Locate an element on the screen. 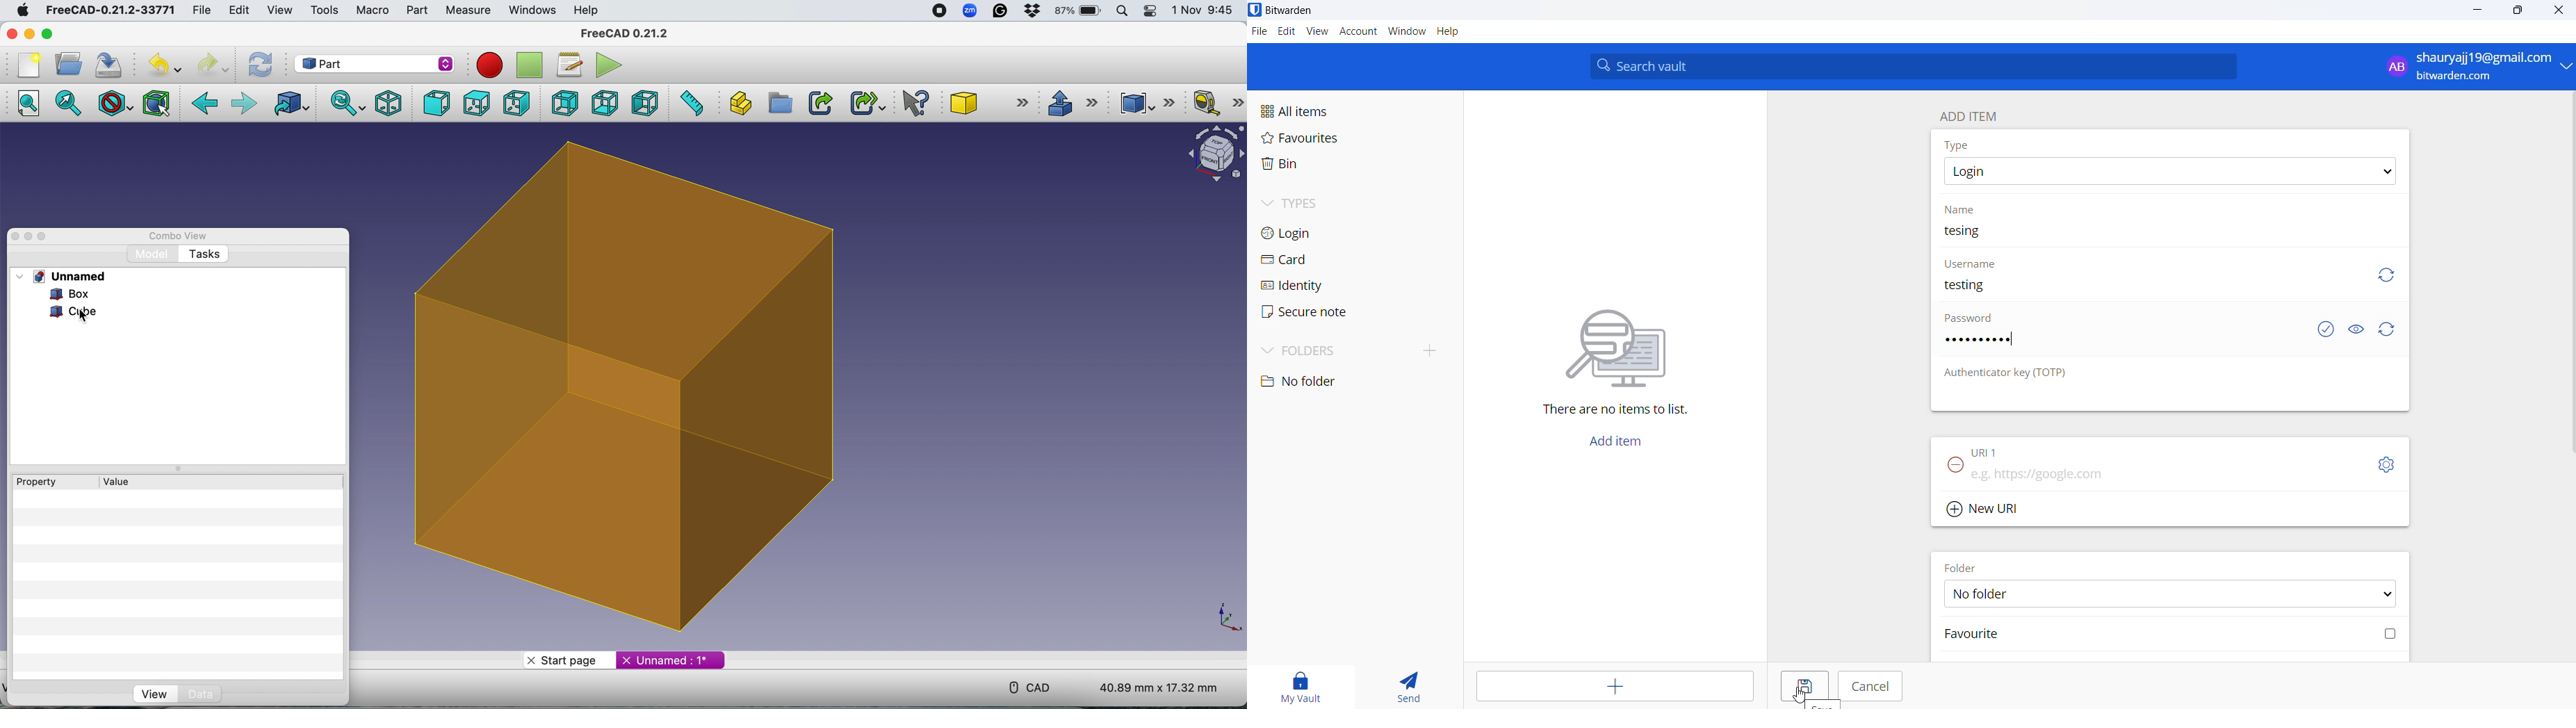  Property is located at coordinates (32, 481).